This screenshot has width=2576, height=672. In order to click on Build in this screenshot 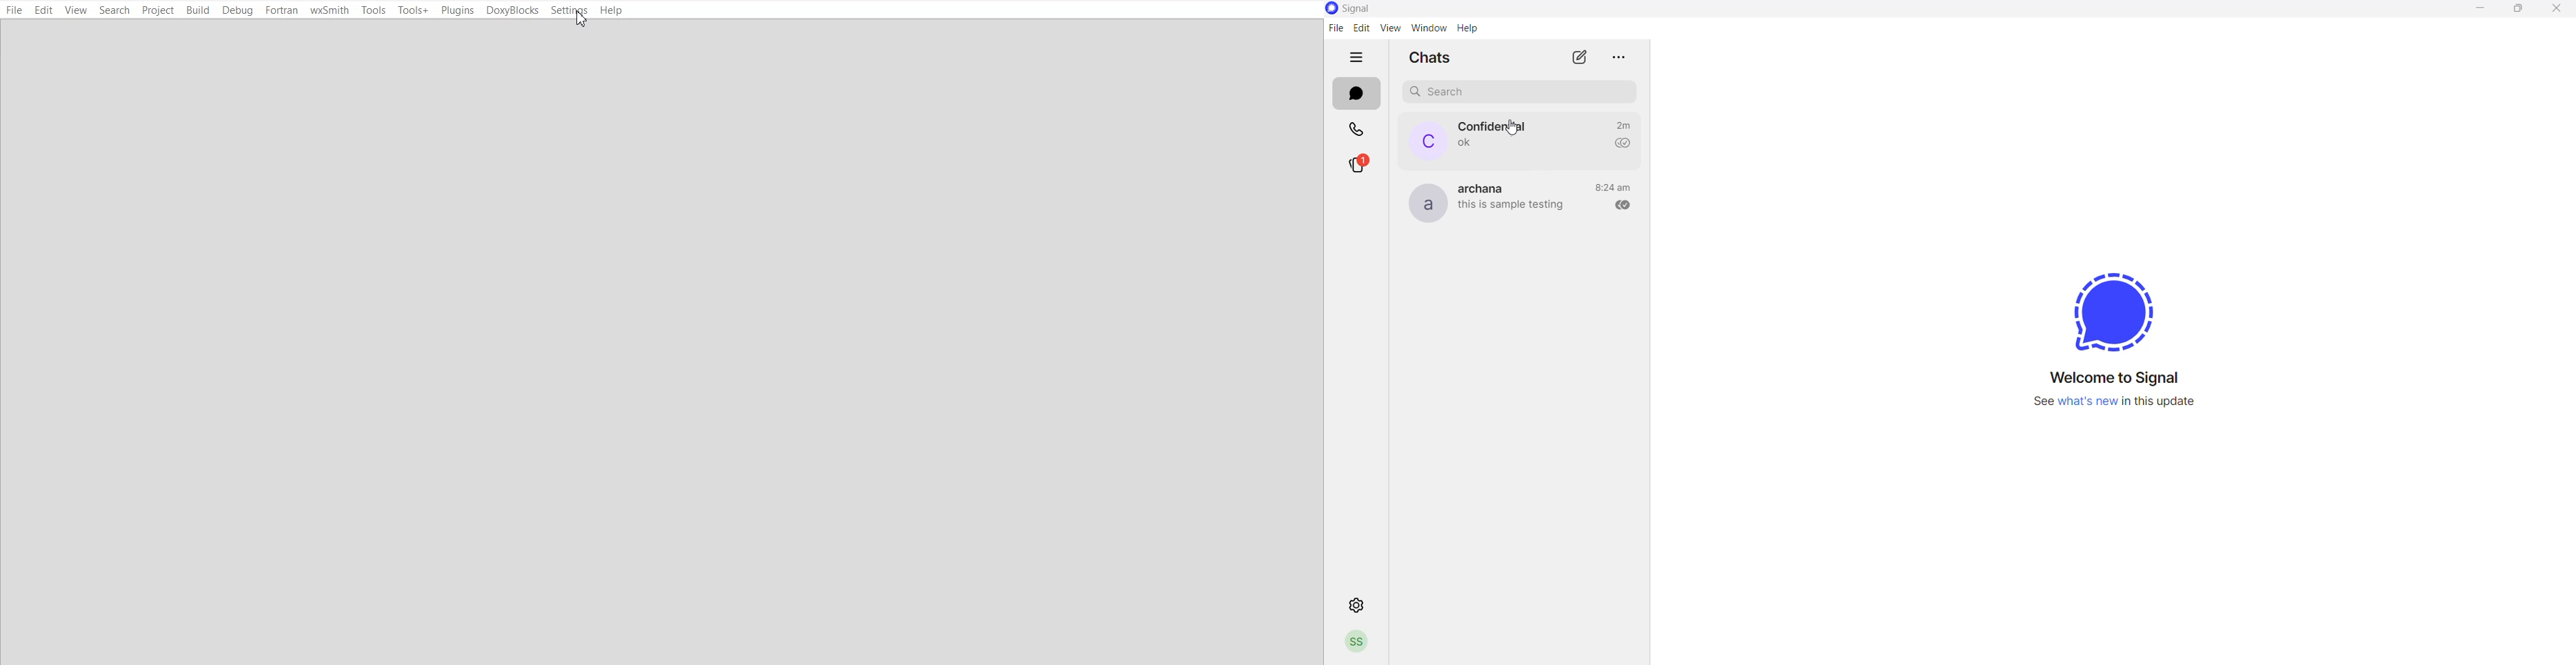, I will do `click(197, 10)`.